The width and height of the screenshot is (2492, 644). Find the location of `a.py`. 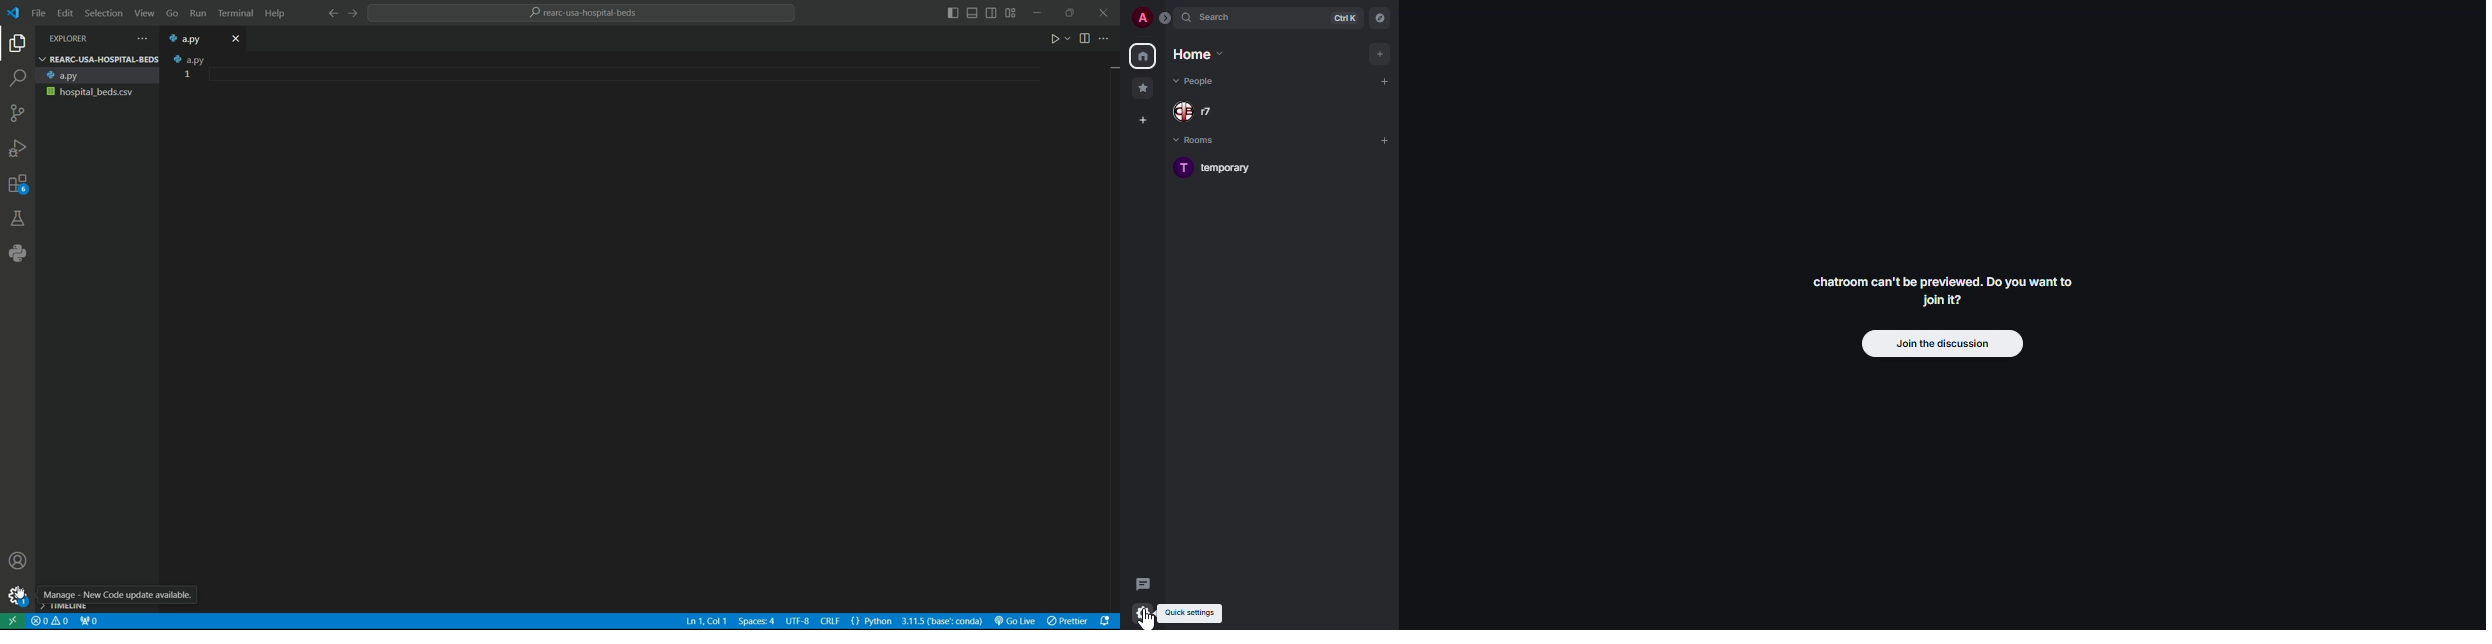

a.py is located at coordinates (96, 76).